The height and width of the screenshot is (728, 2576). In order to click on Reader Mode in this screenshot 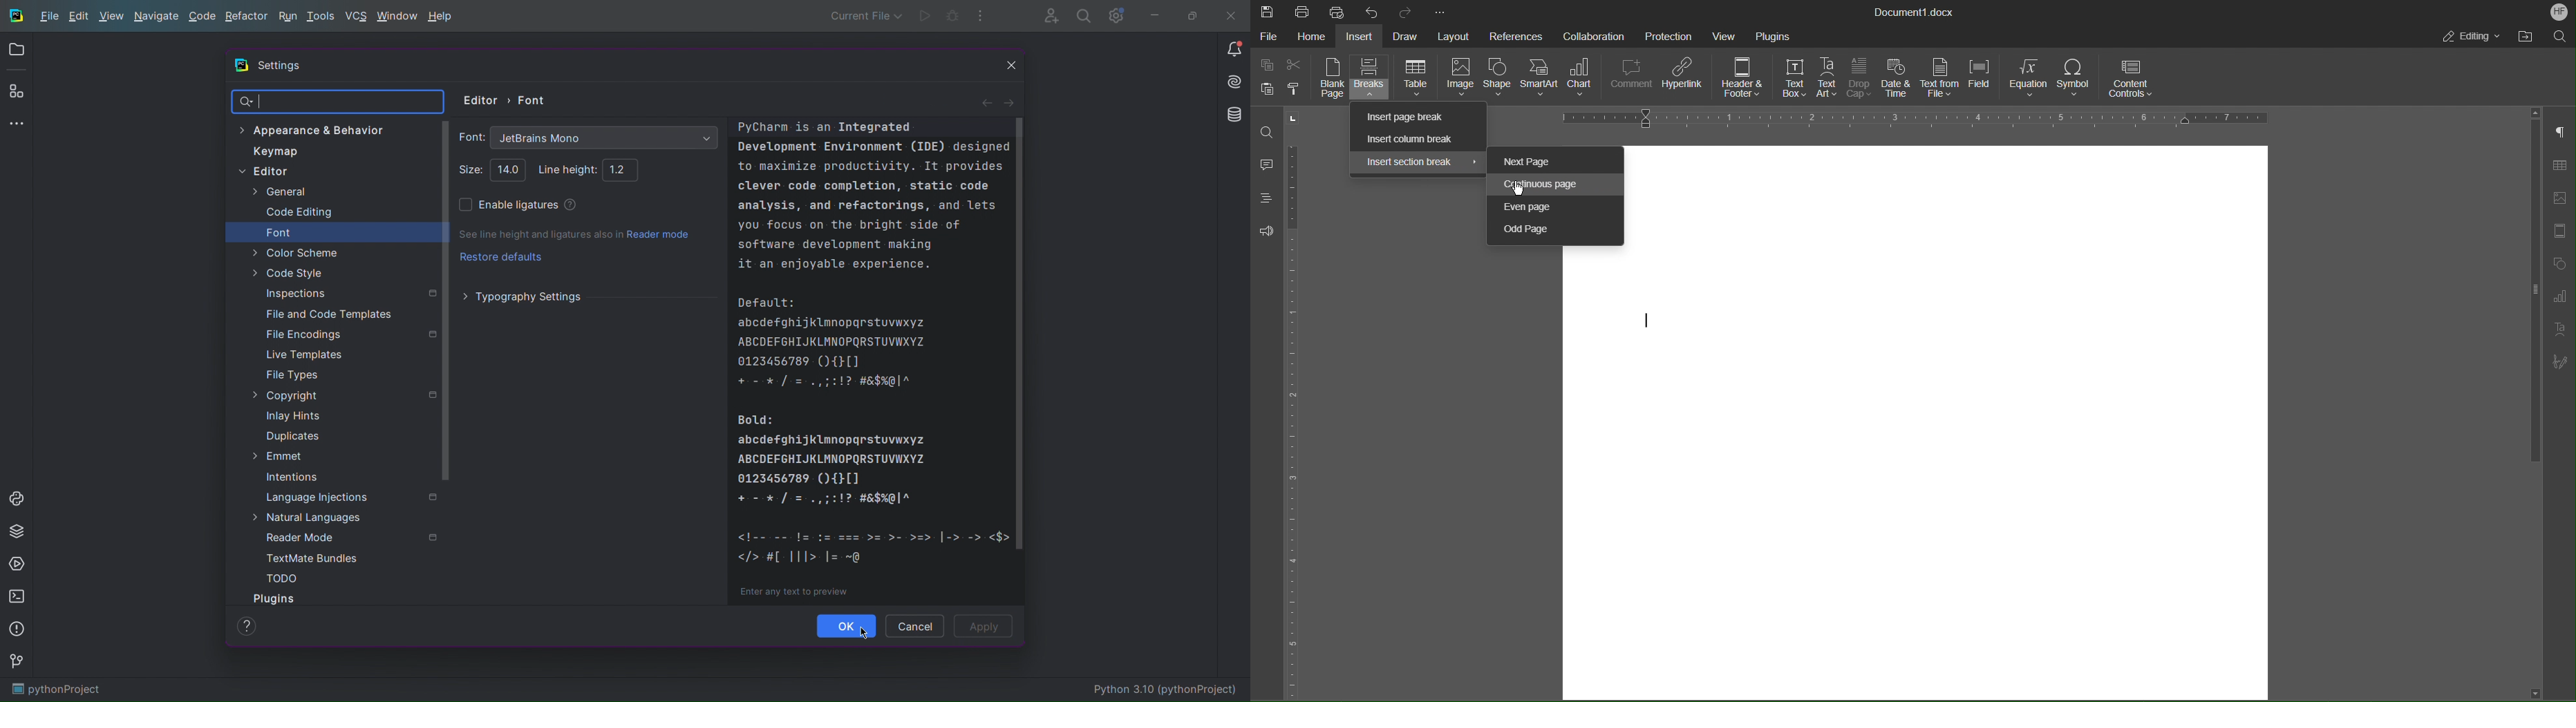, I will do `click(352, 537)`.